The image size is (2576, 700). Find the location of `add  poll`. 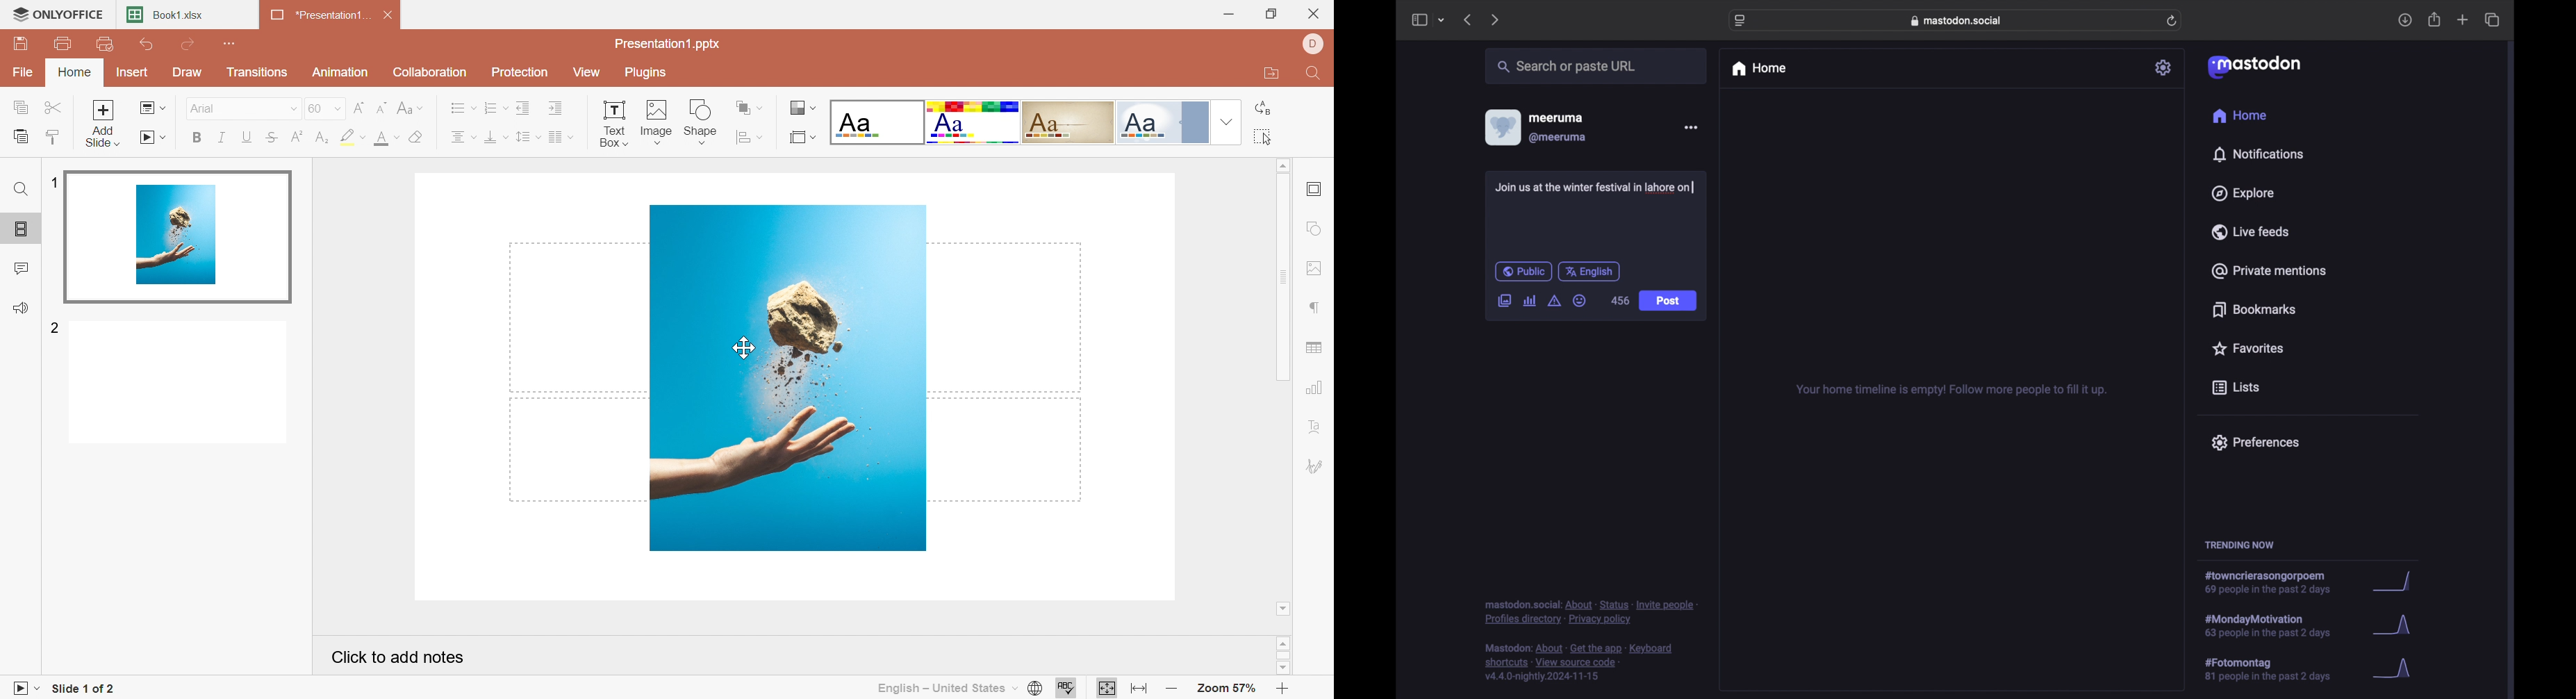

add  poll is located at coordinates (1529, 300).